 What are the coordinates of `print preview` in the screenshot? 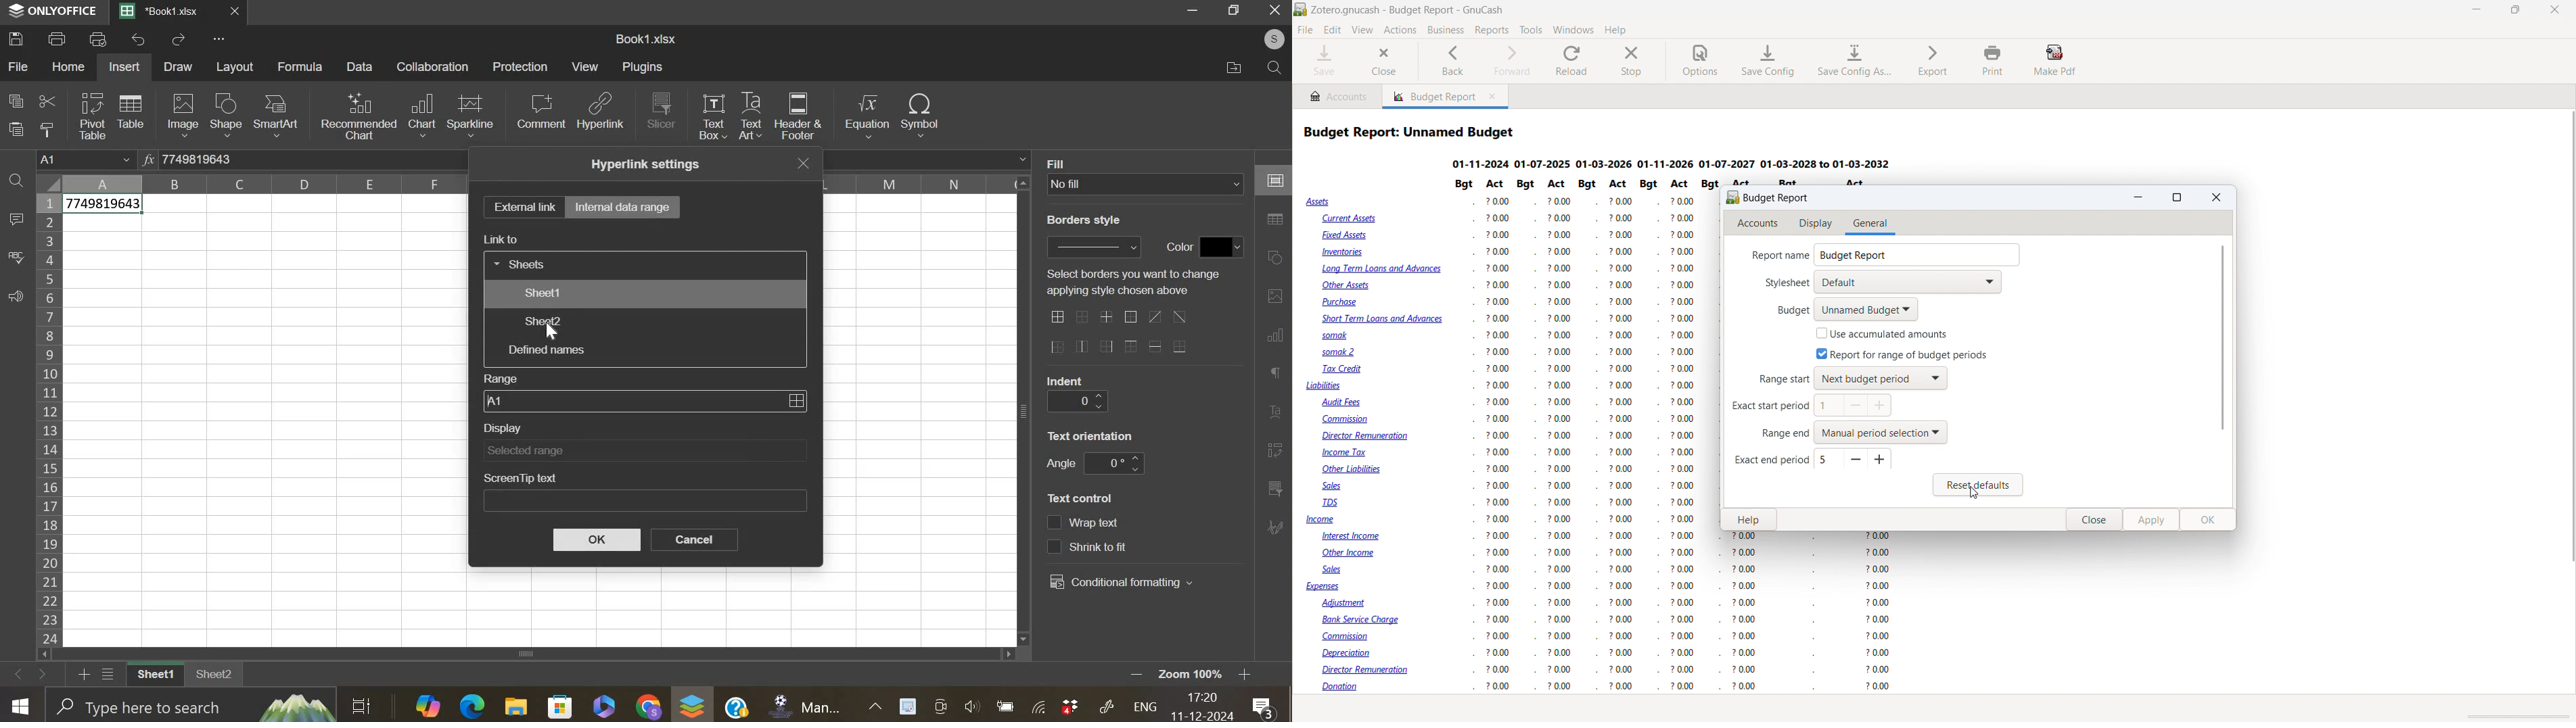 It's located at (98, 39).